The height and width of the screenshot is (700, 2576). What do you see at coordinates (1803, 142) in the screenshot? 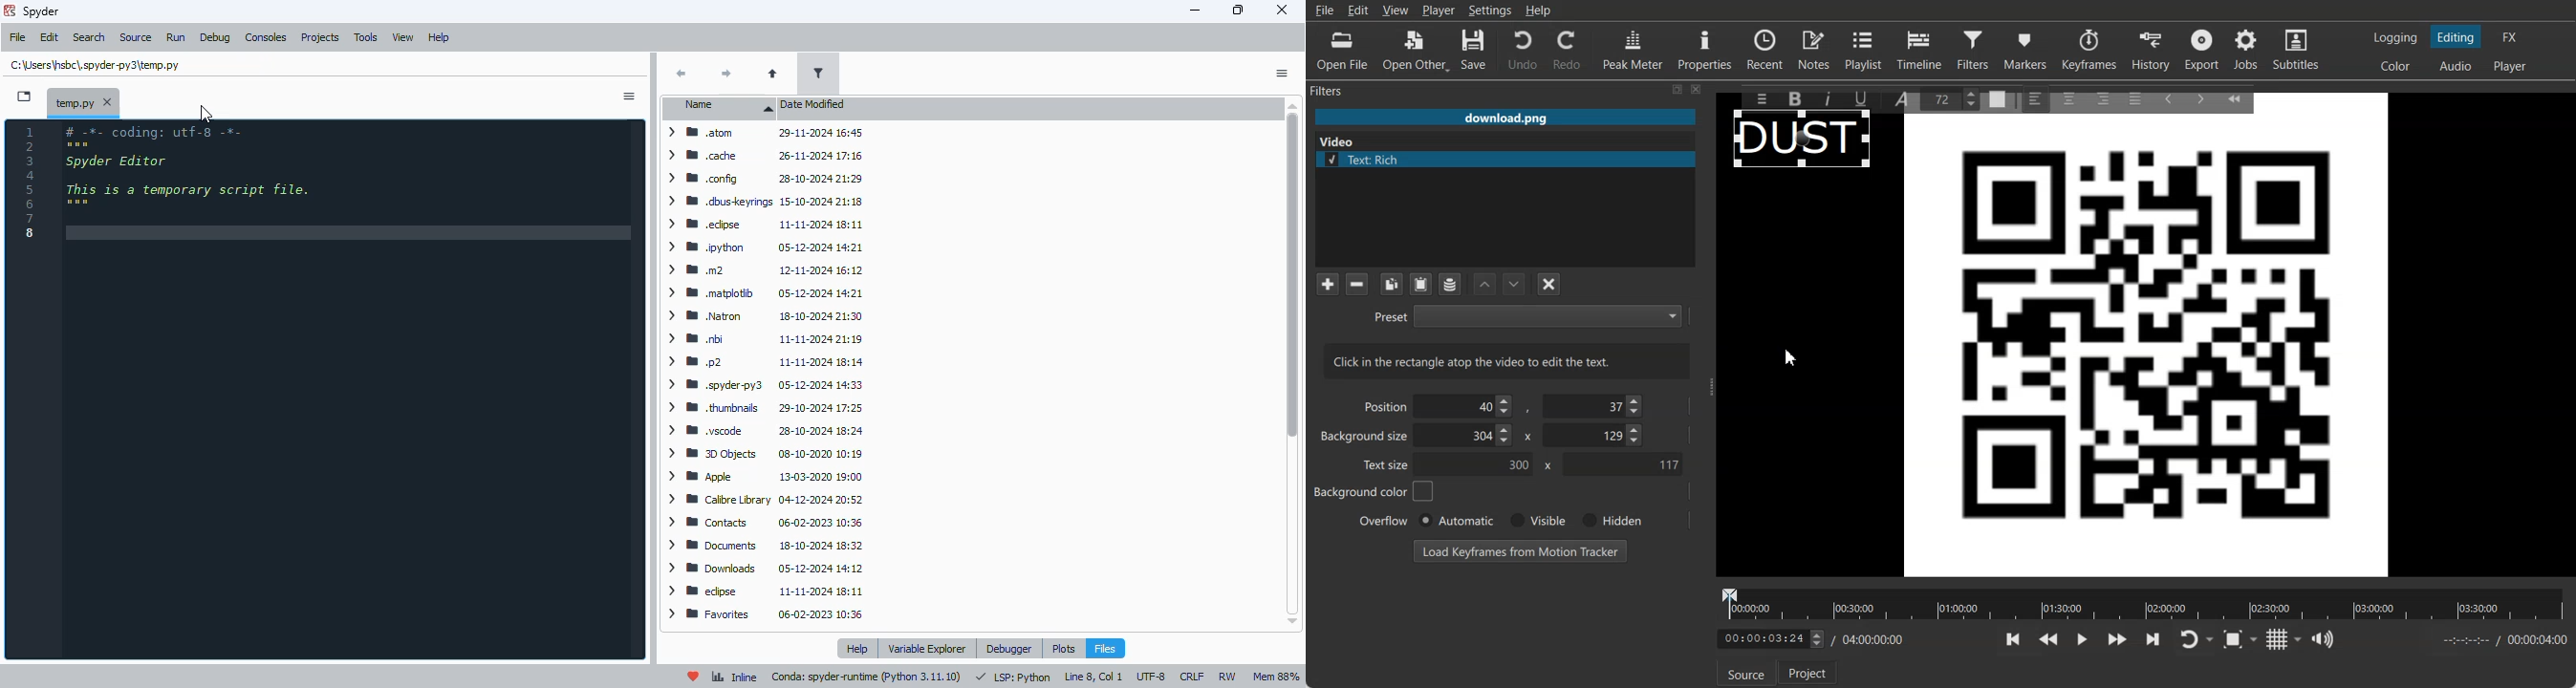
I see `Text Frame` at bounding box center [1803, 142].